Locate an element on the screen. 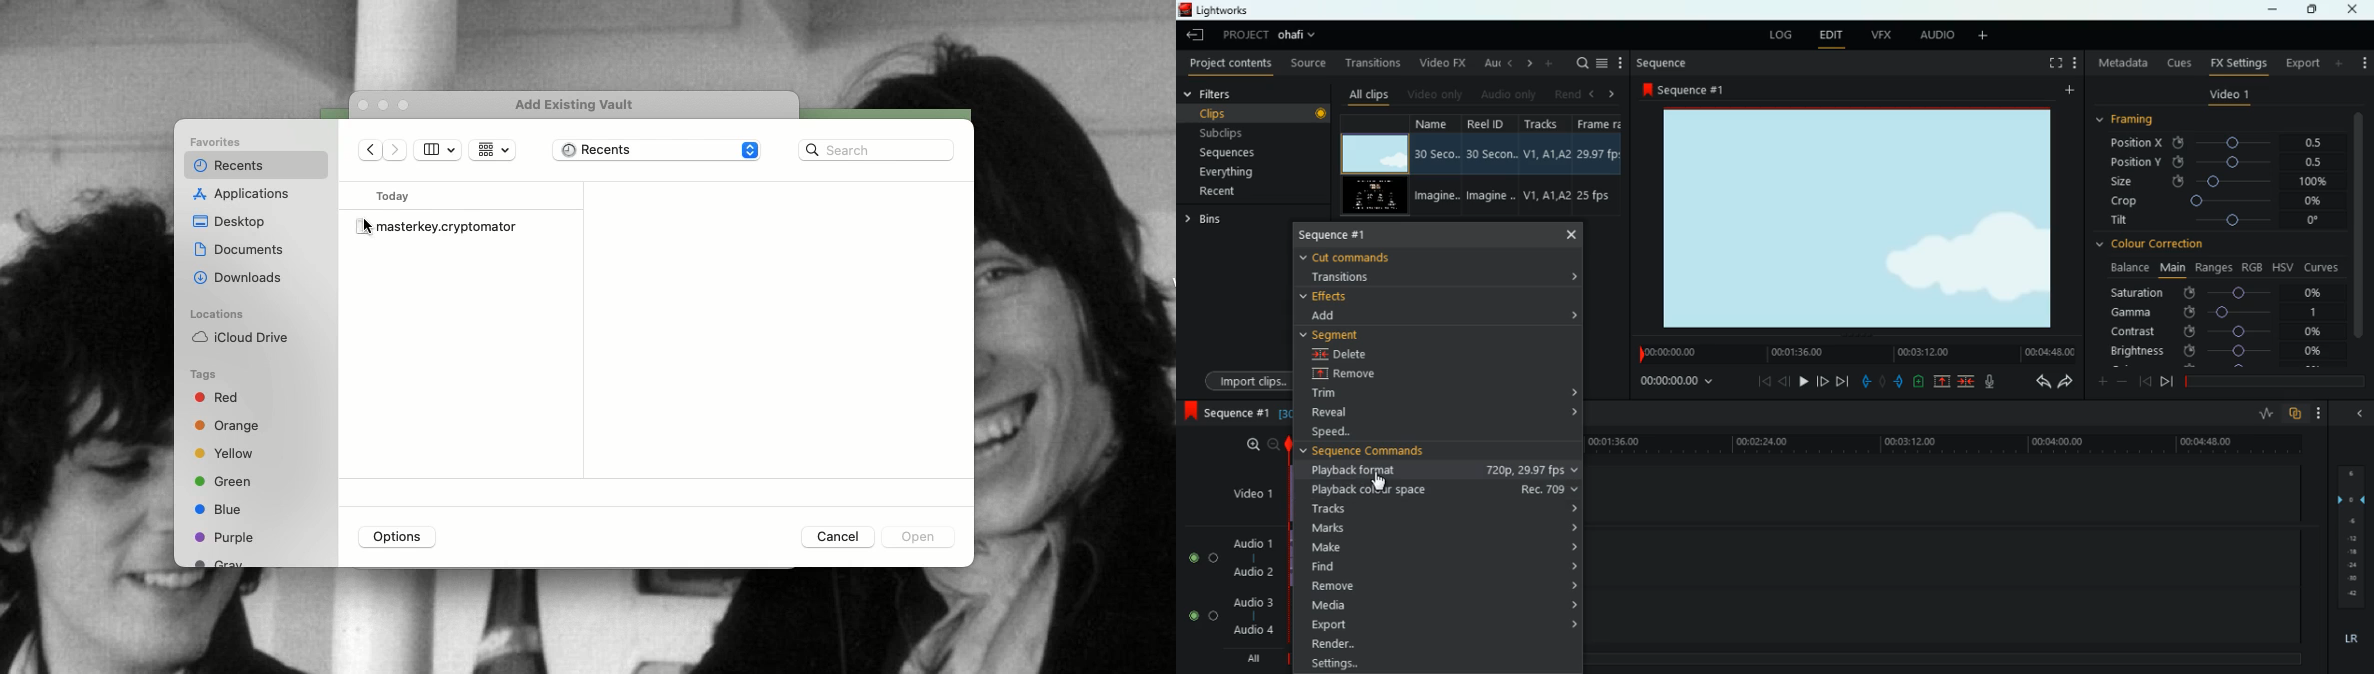 This screenshot has height=700, width=2380. right is located at coordinates (1528, 63).